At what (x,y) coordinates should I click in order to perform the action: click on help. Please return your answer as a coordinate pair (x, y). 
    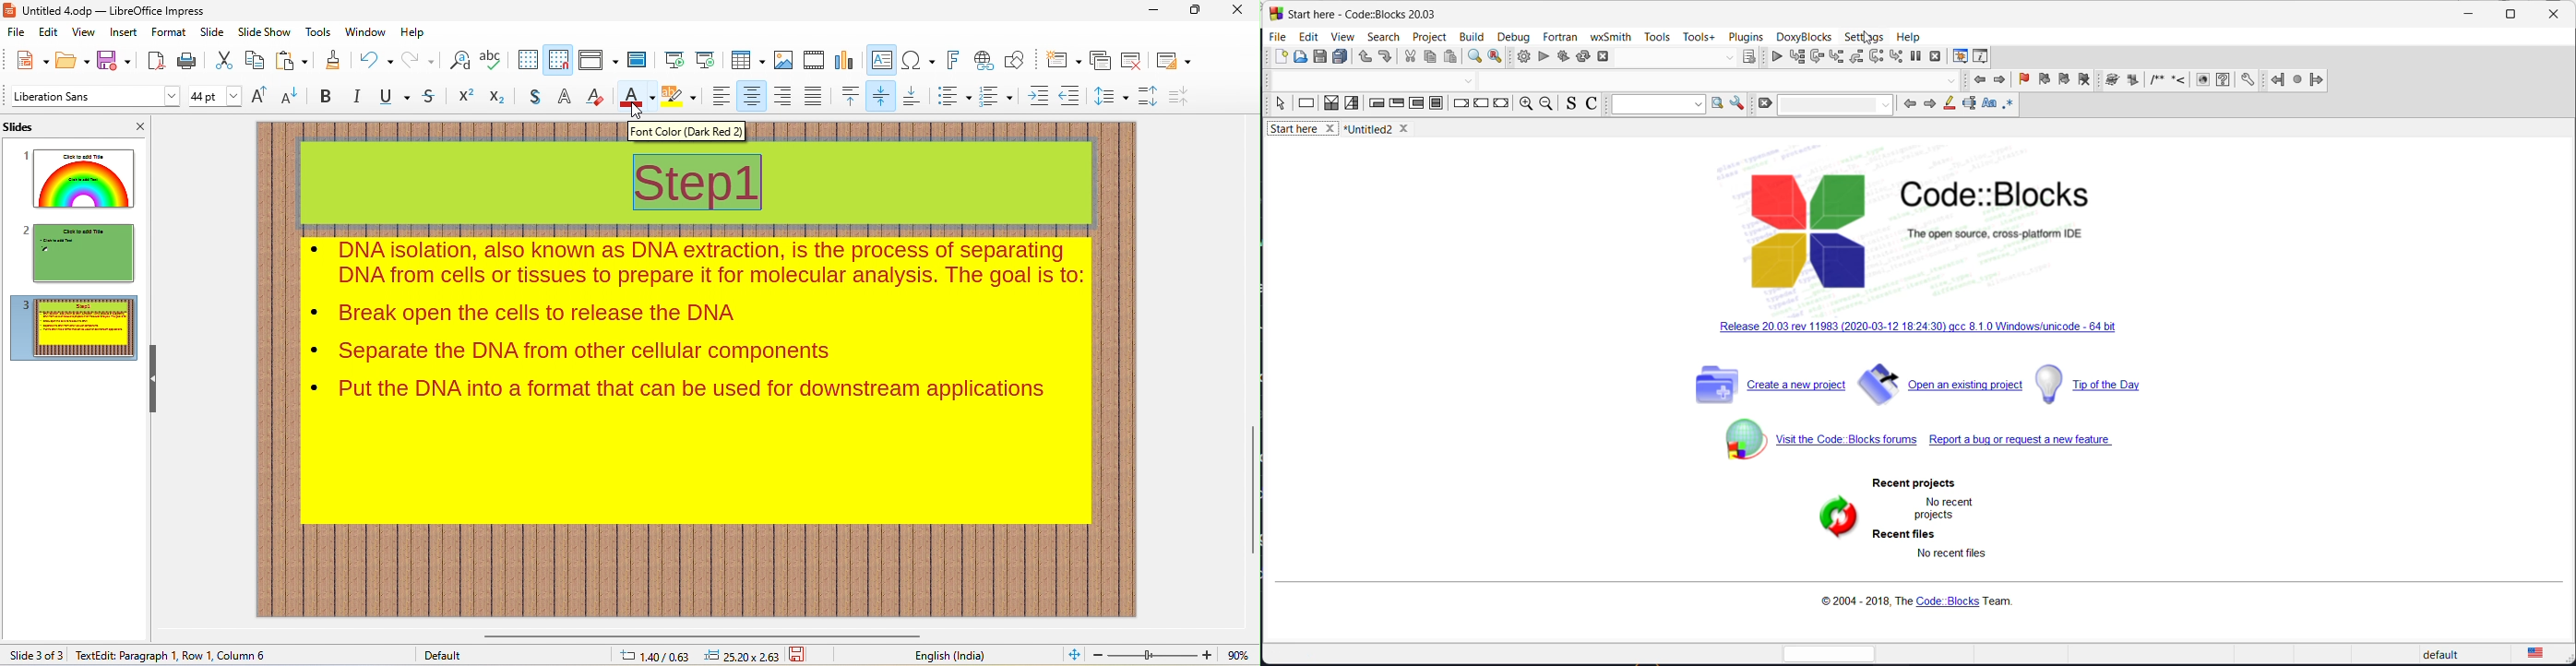
    Looking at the image, I should click on (420, 32).